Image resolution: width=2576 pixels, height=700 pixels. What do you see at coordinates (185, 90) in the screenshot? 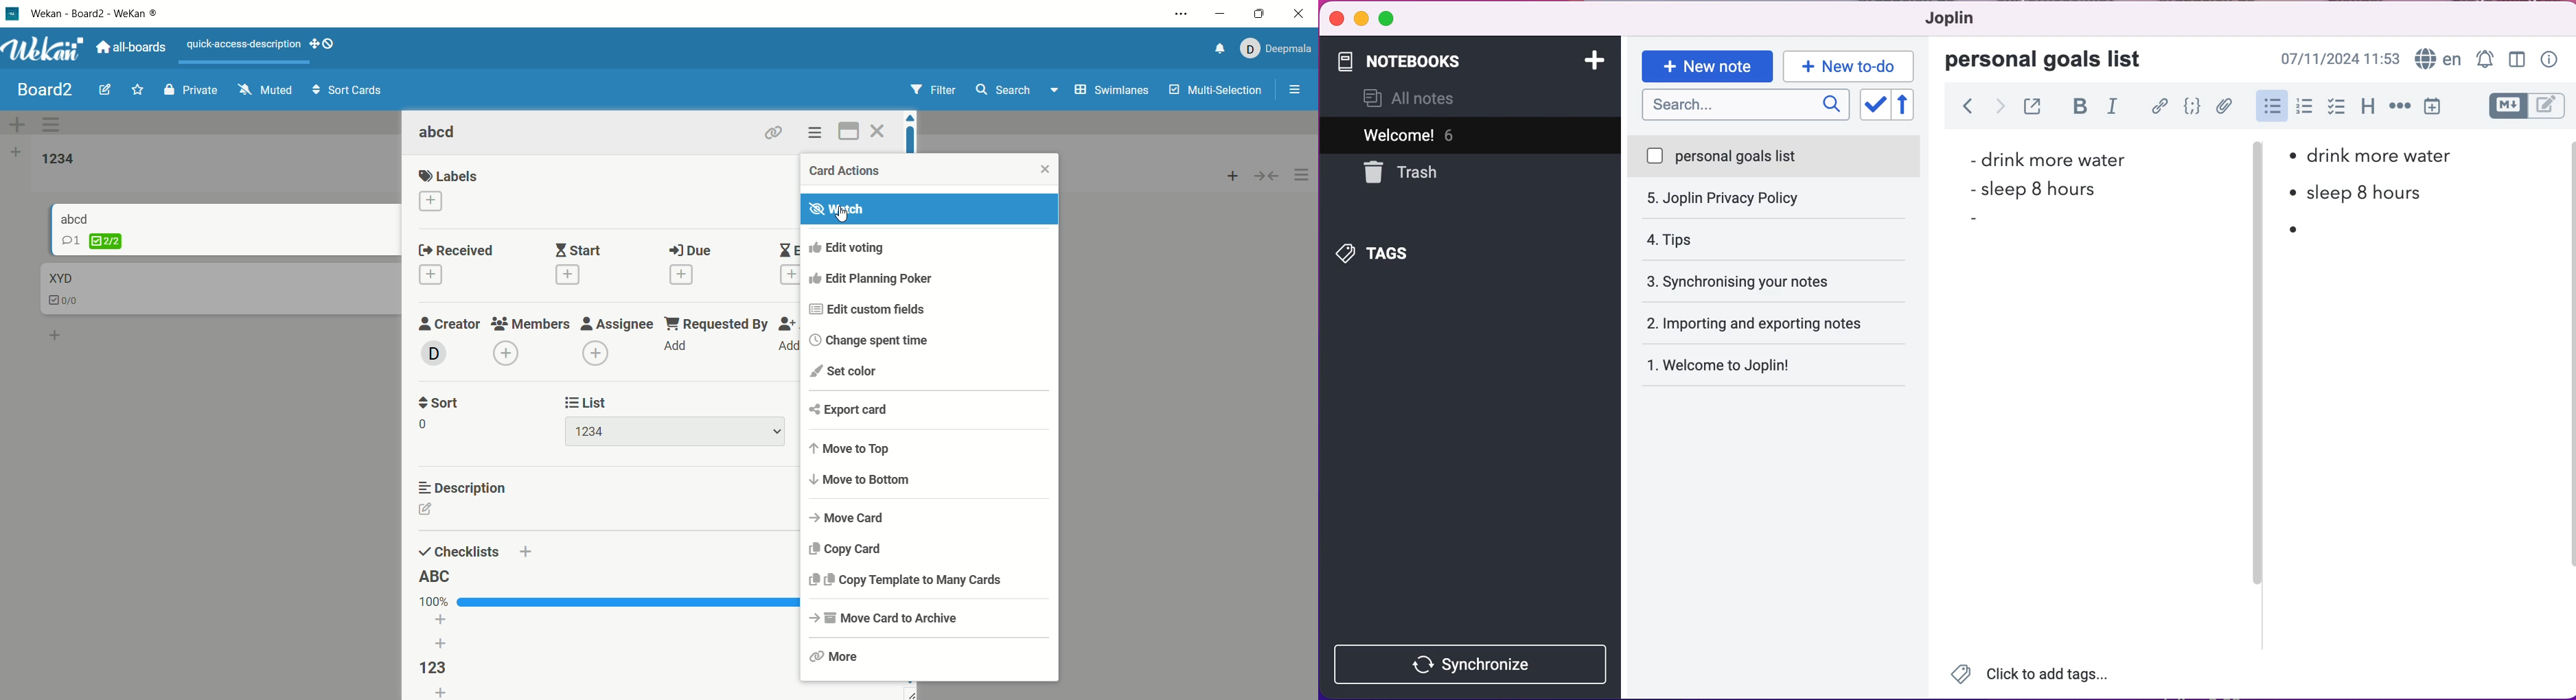
I see `private` at bounding box center [185, 90].